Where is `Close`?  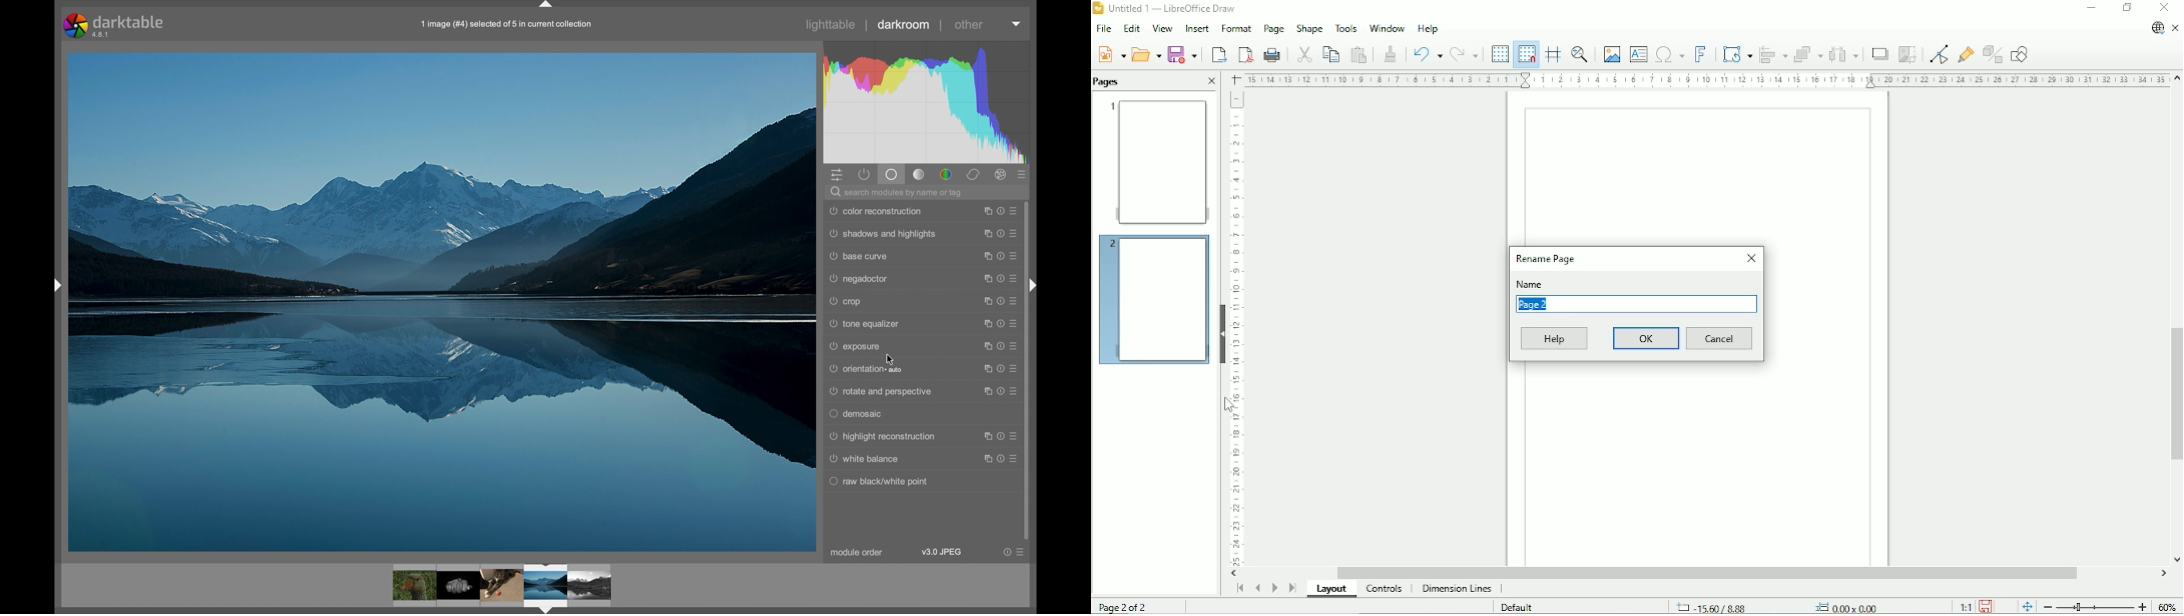 Close is located at coordinates (1750, 258).